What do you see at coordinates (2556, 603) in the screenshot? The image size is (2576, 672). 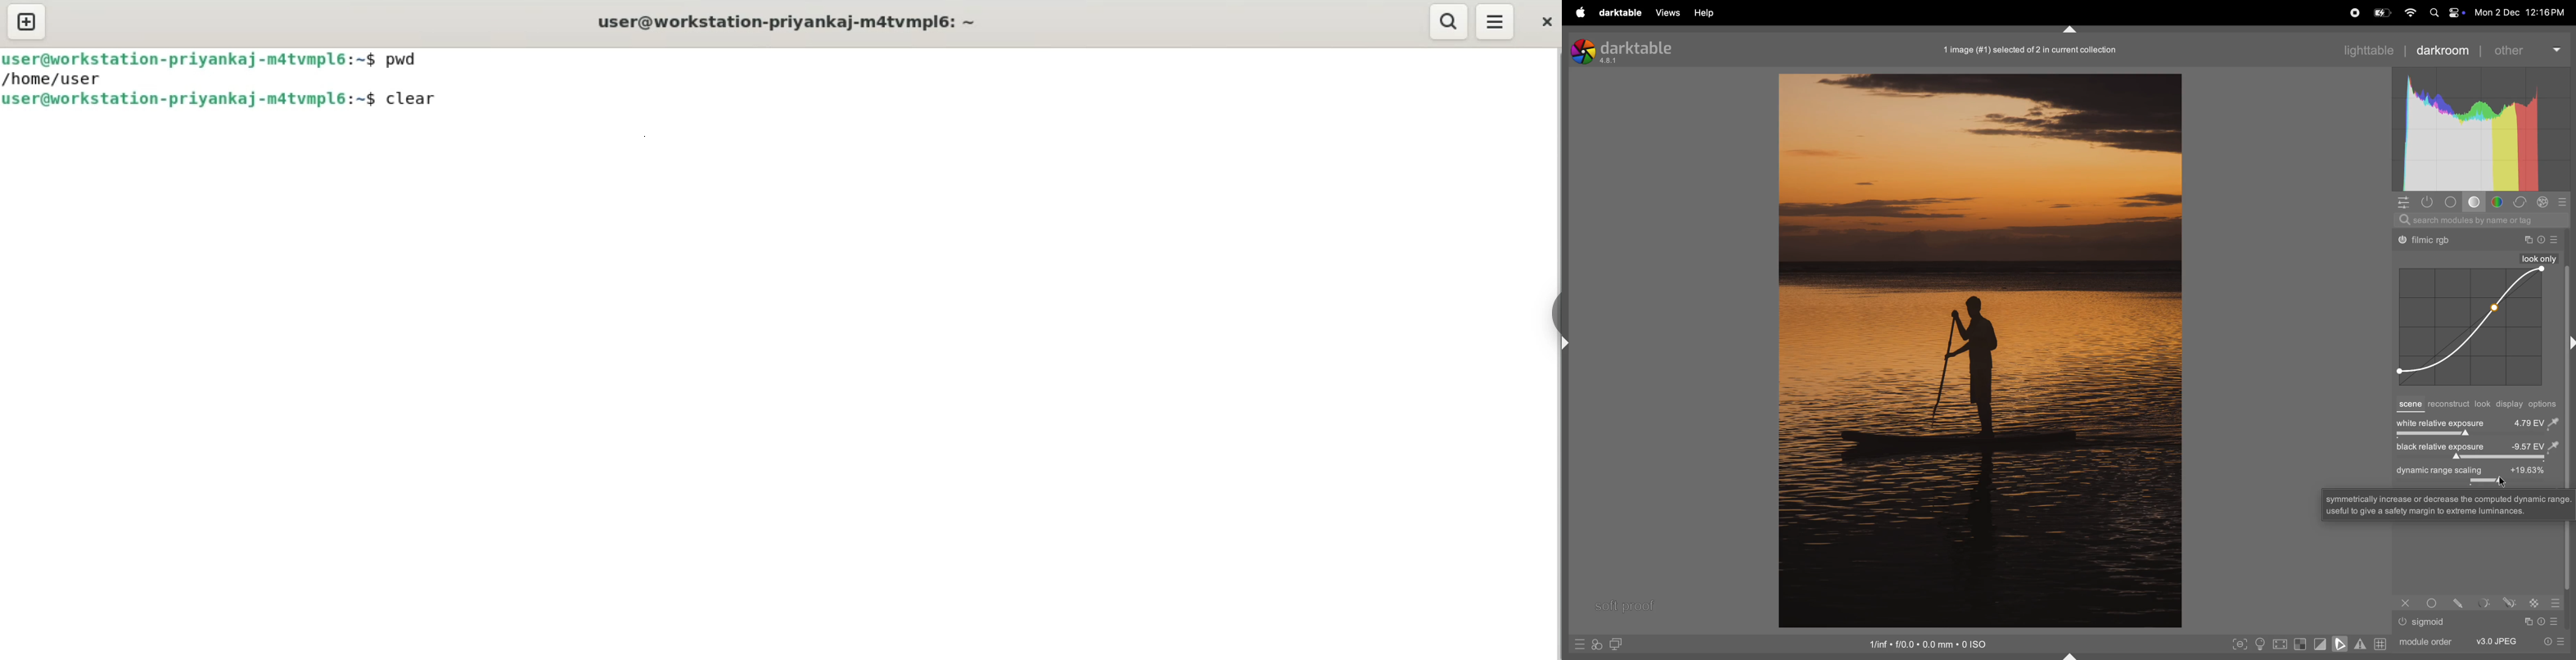 I see `` at bounding box center [2556, 603].